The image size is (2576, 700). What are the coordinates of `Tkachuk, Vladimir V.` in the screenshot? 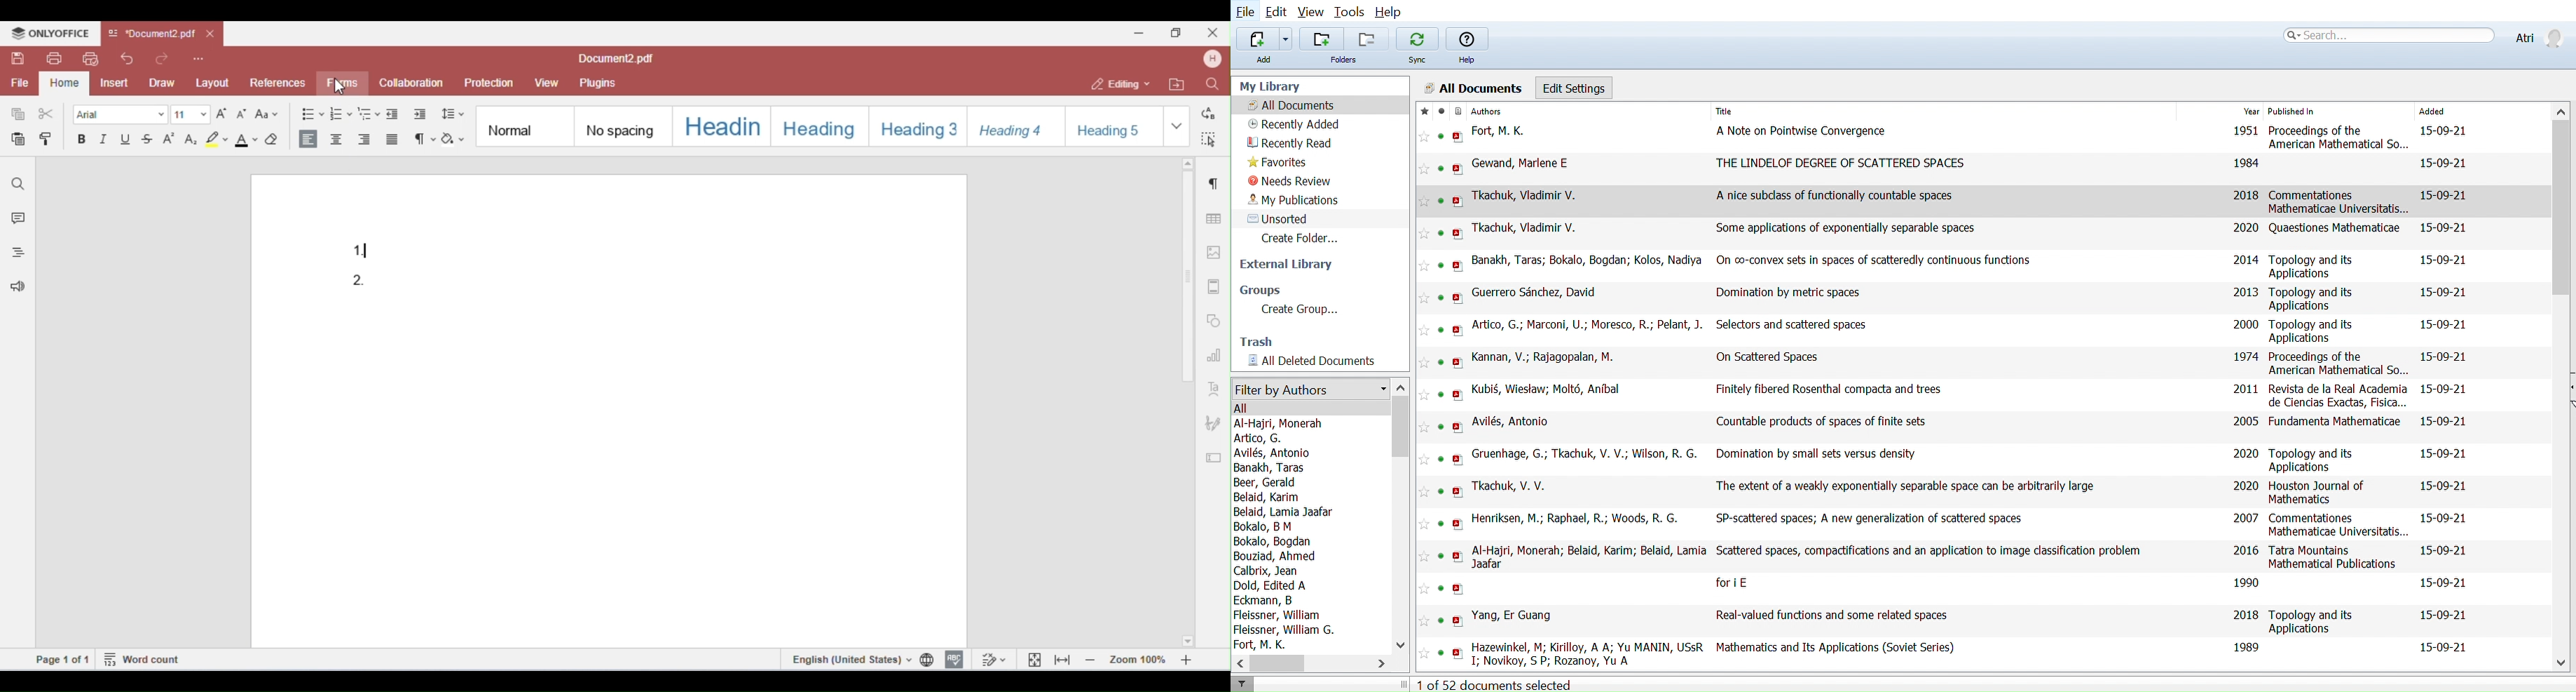 It's located at (1524, 228).